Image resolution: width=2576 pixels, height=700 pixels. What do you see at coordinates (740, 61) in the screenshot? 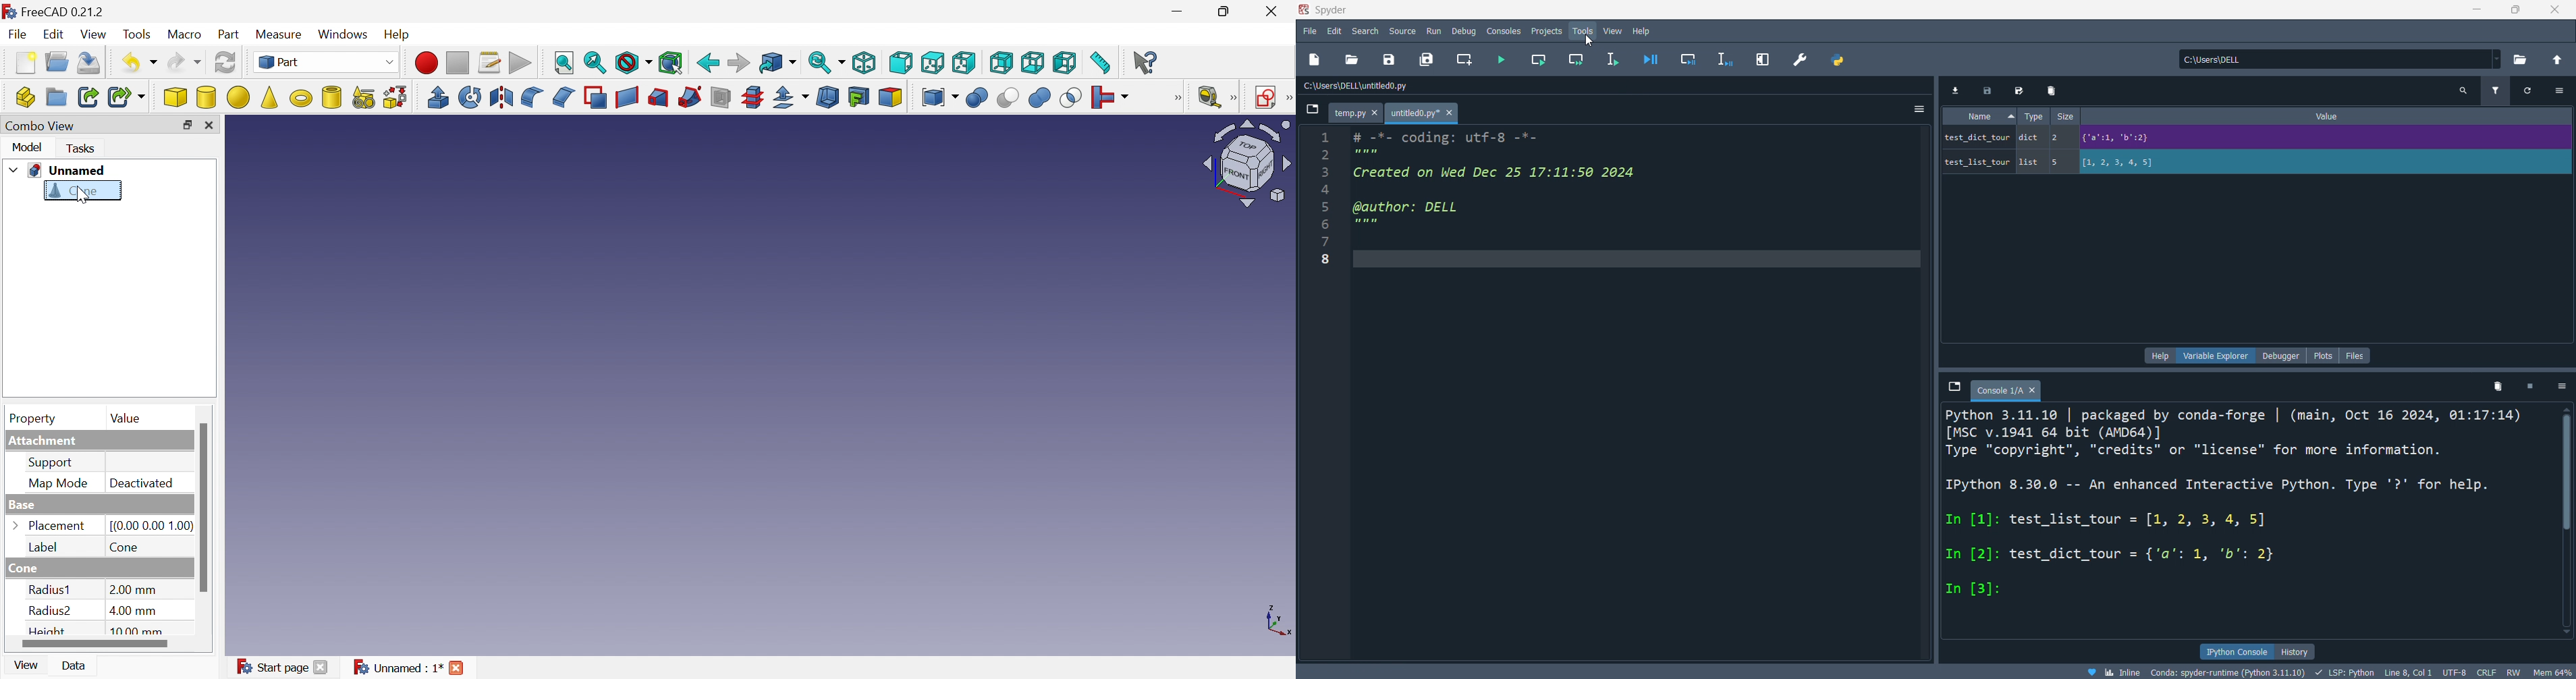
I see `Forward` at bounding box center [740, 61].